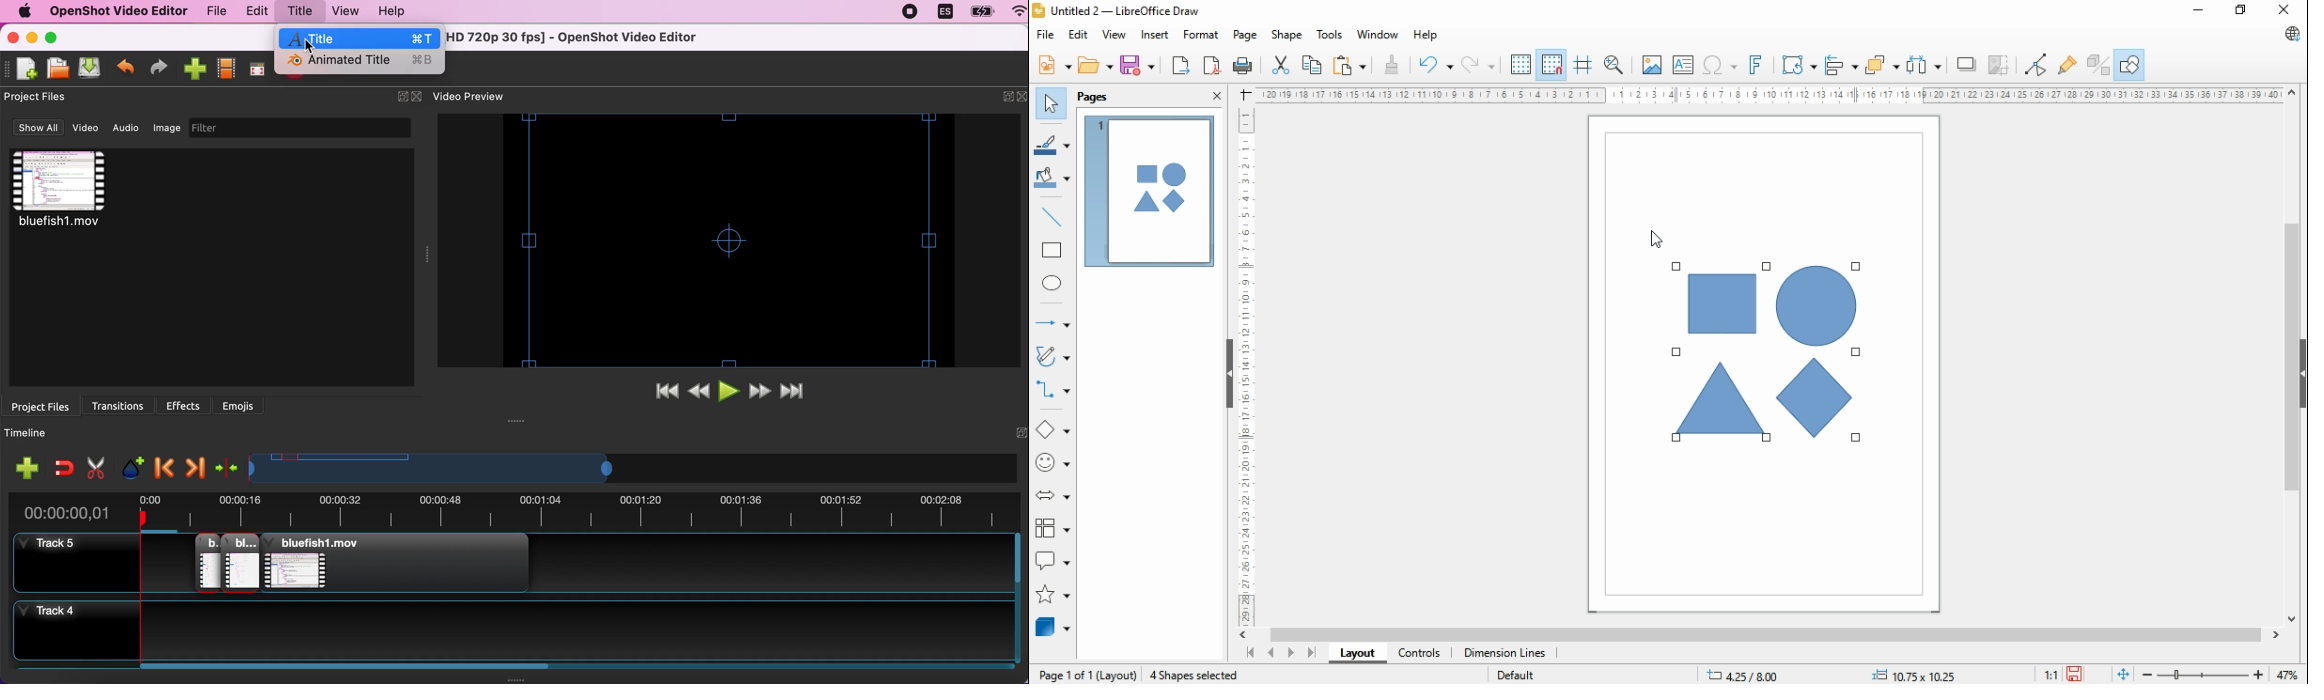 The image size is (2324, 700). Describe the element at coordinates (1521, 64) in the screenshot. I see `show grid` at that location.